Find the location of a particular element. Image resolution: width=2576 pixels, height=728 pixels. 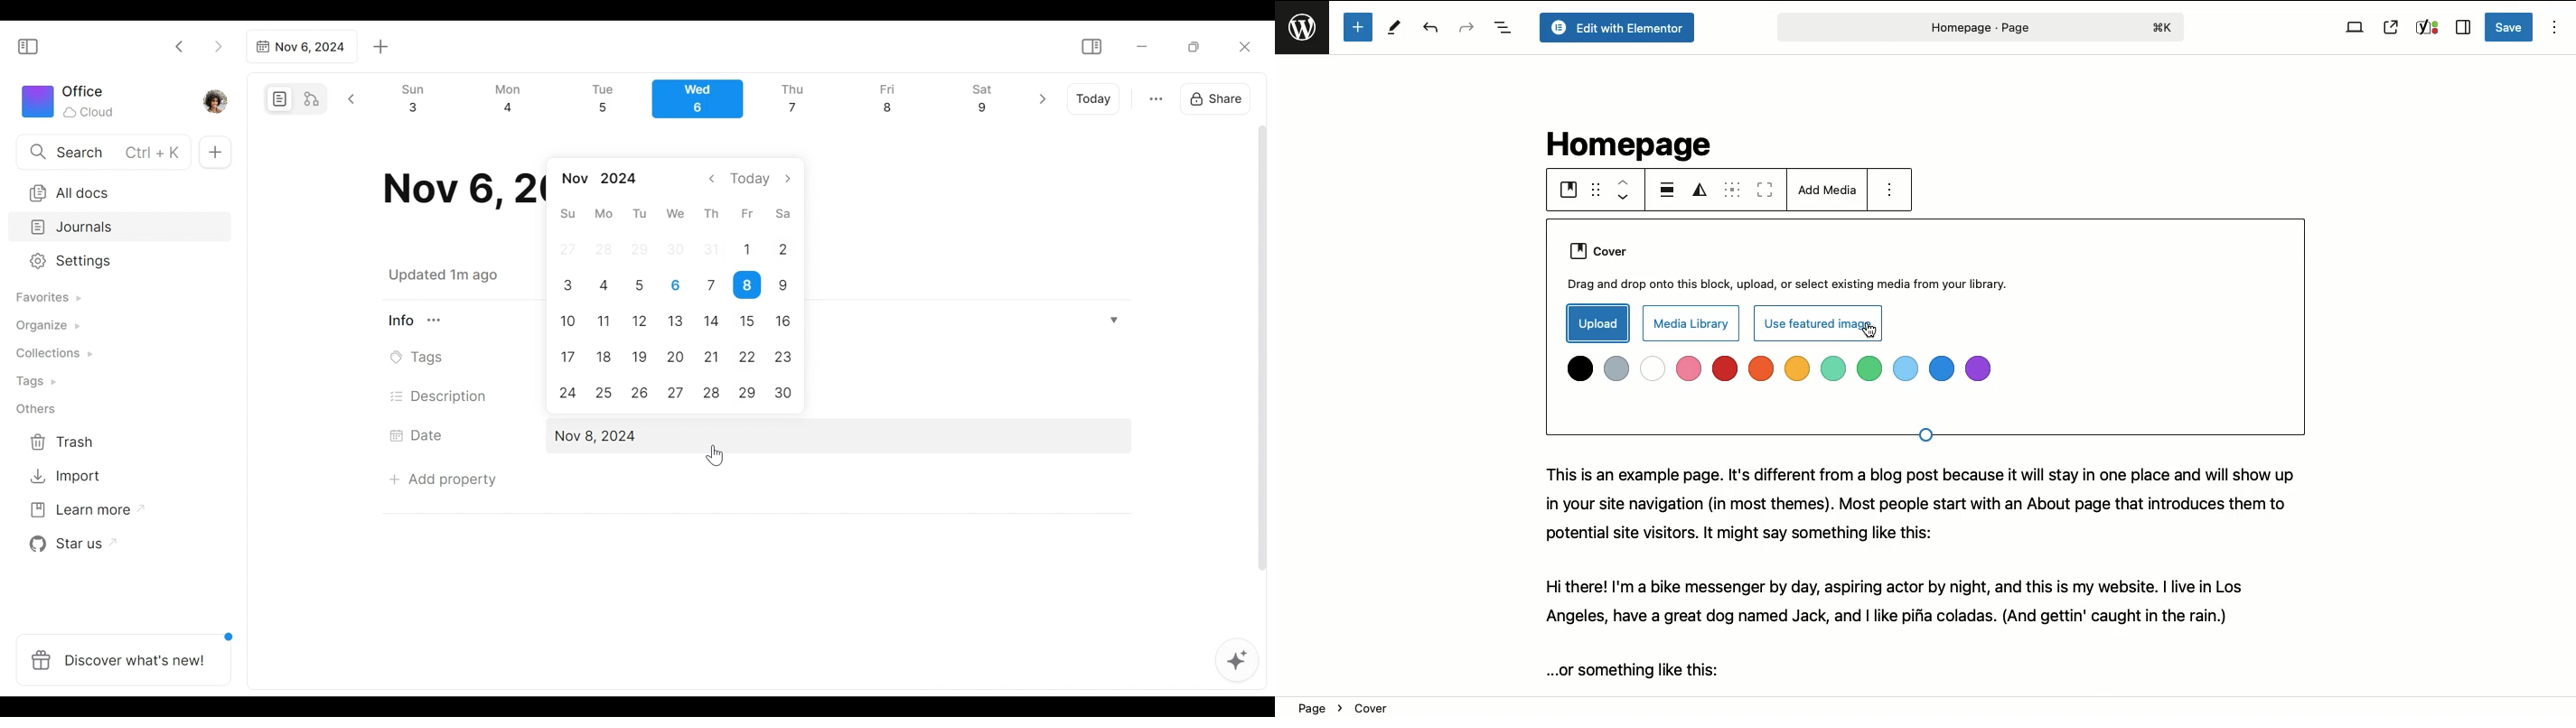

Align is located at coordinates (1665, 190).